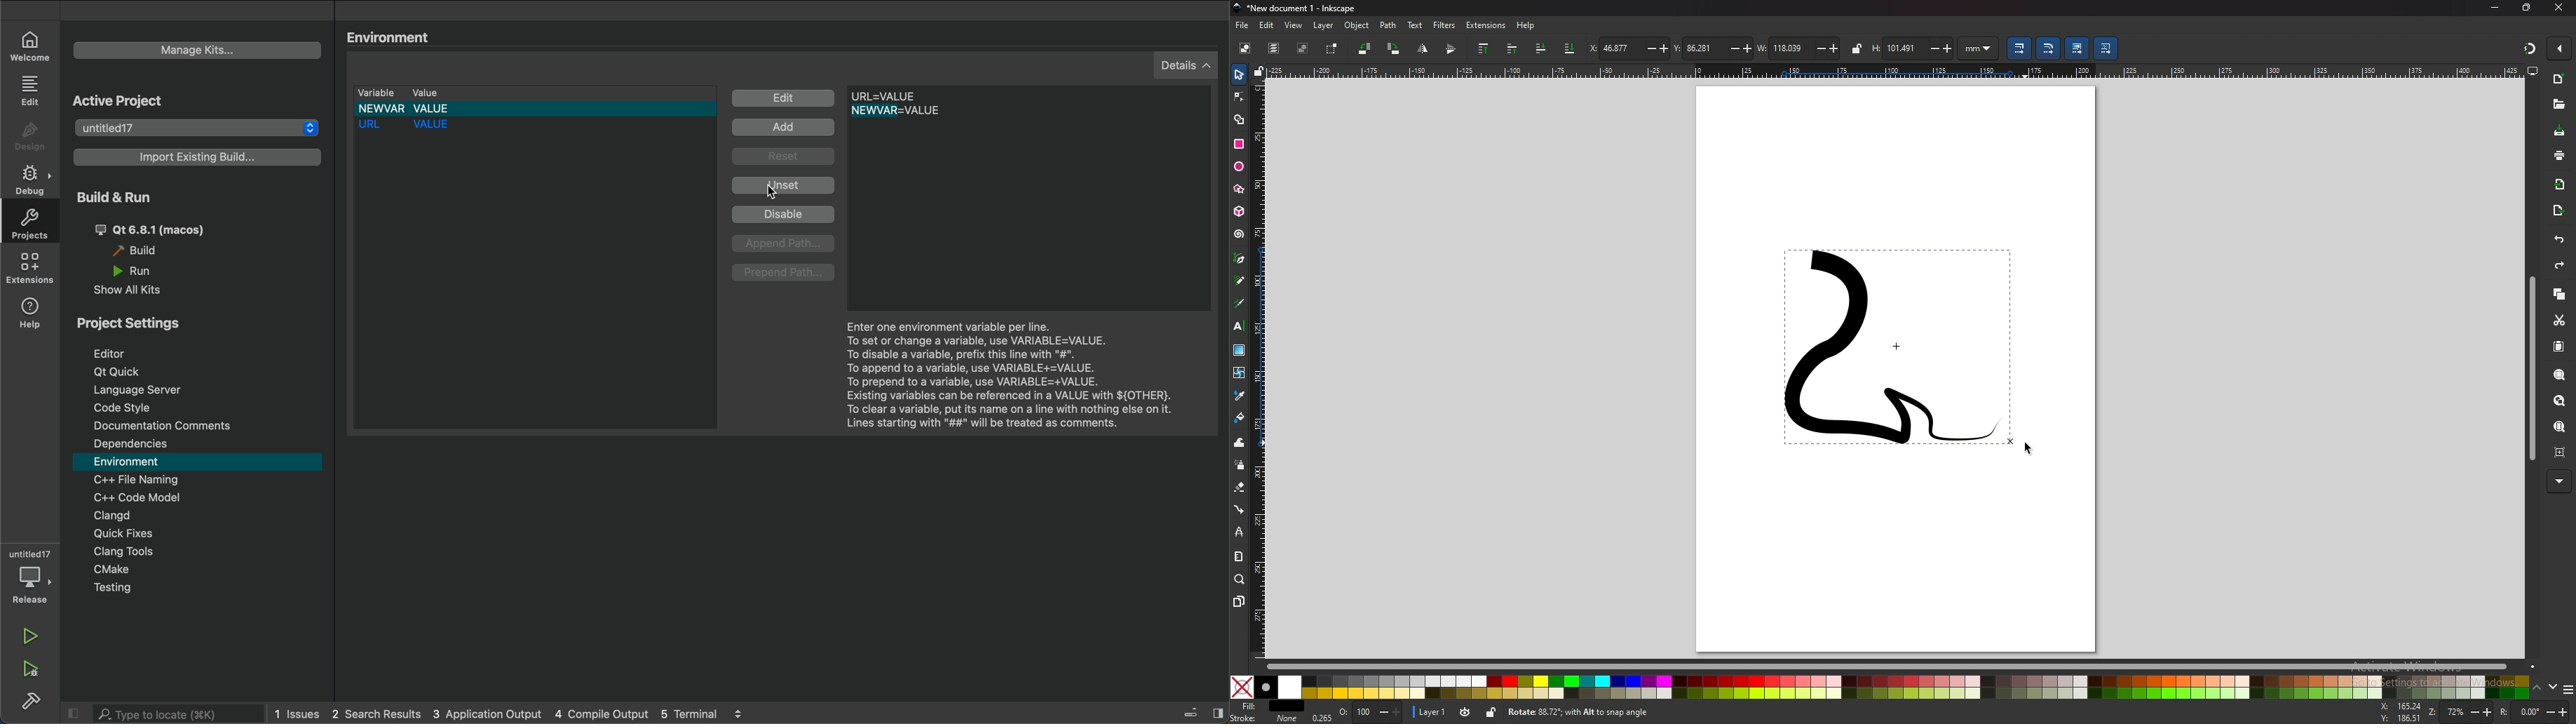 The height and width of the screenshot is (728, 2576). What do you see at coordinates (35, 702) in the screenshot?
I see `build` at bounding box center [35, 702].